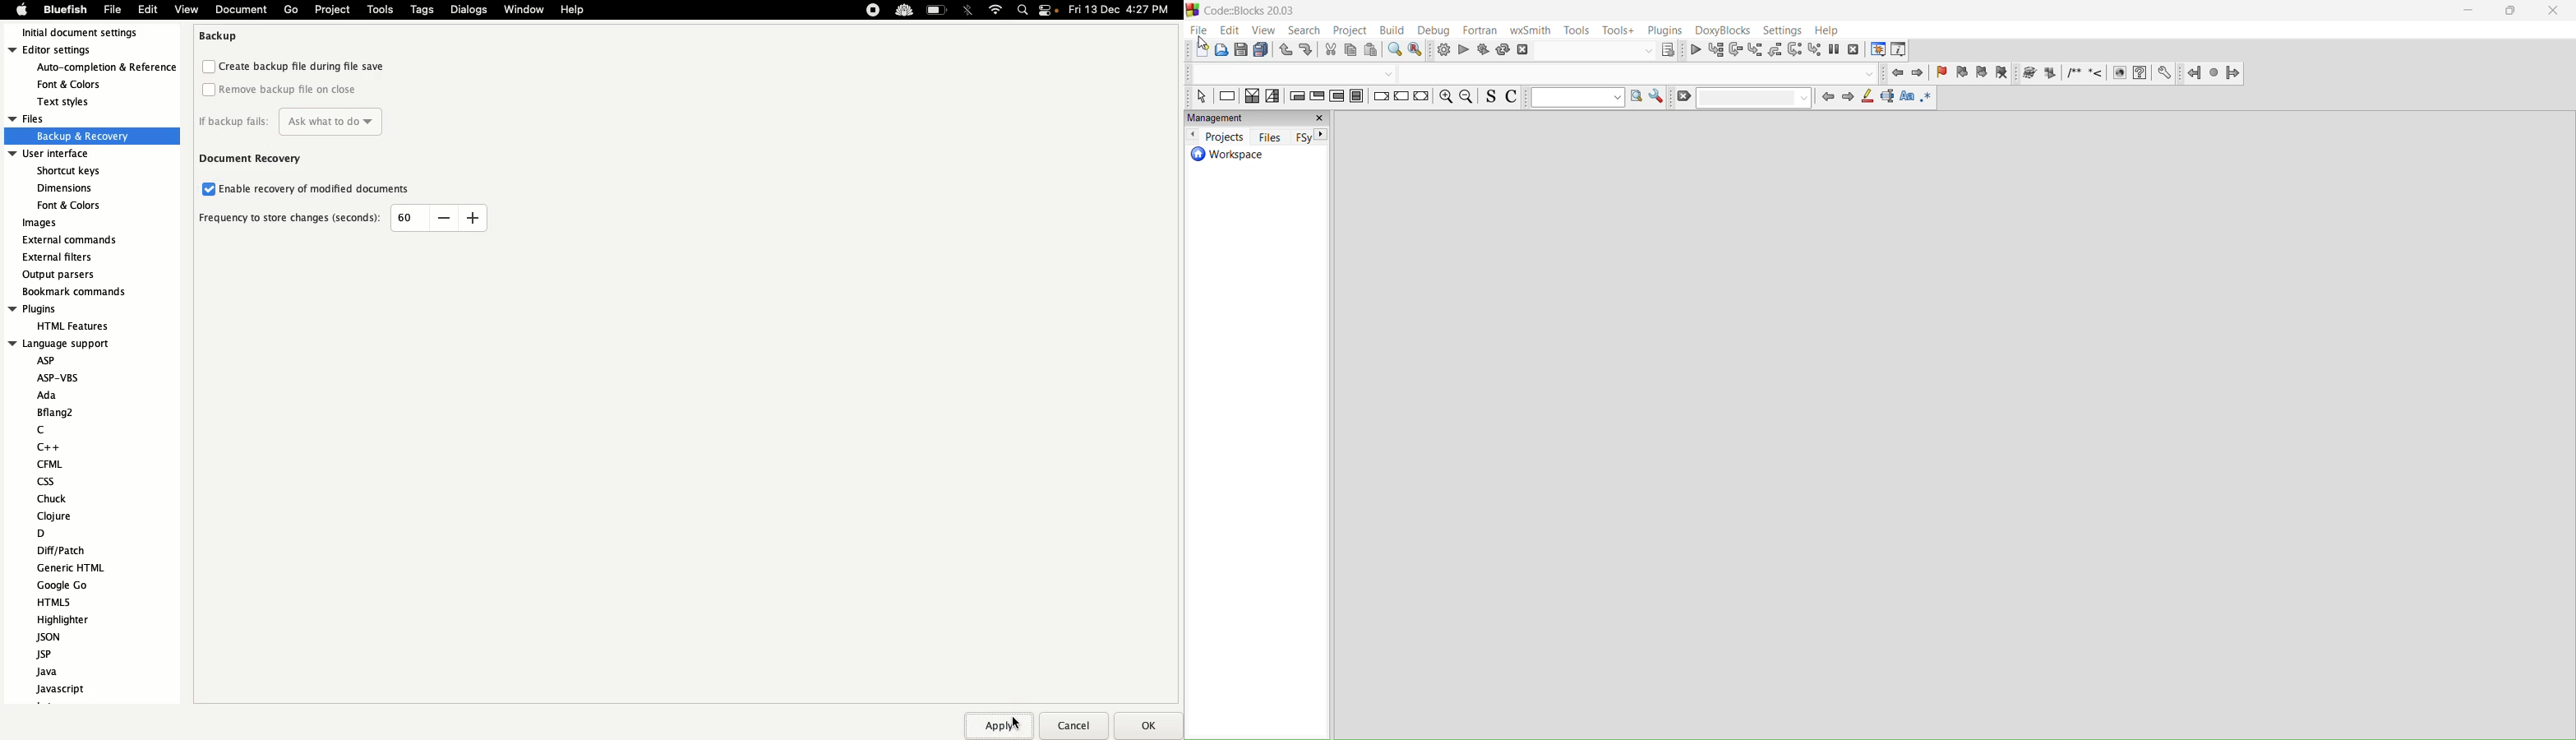  What do you see at coordinates (1296, 96) in the screenshot?
I see `entry condition loop` at bounding box center [1296, 96].